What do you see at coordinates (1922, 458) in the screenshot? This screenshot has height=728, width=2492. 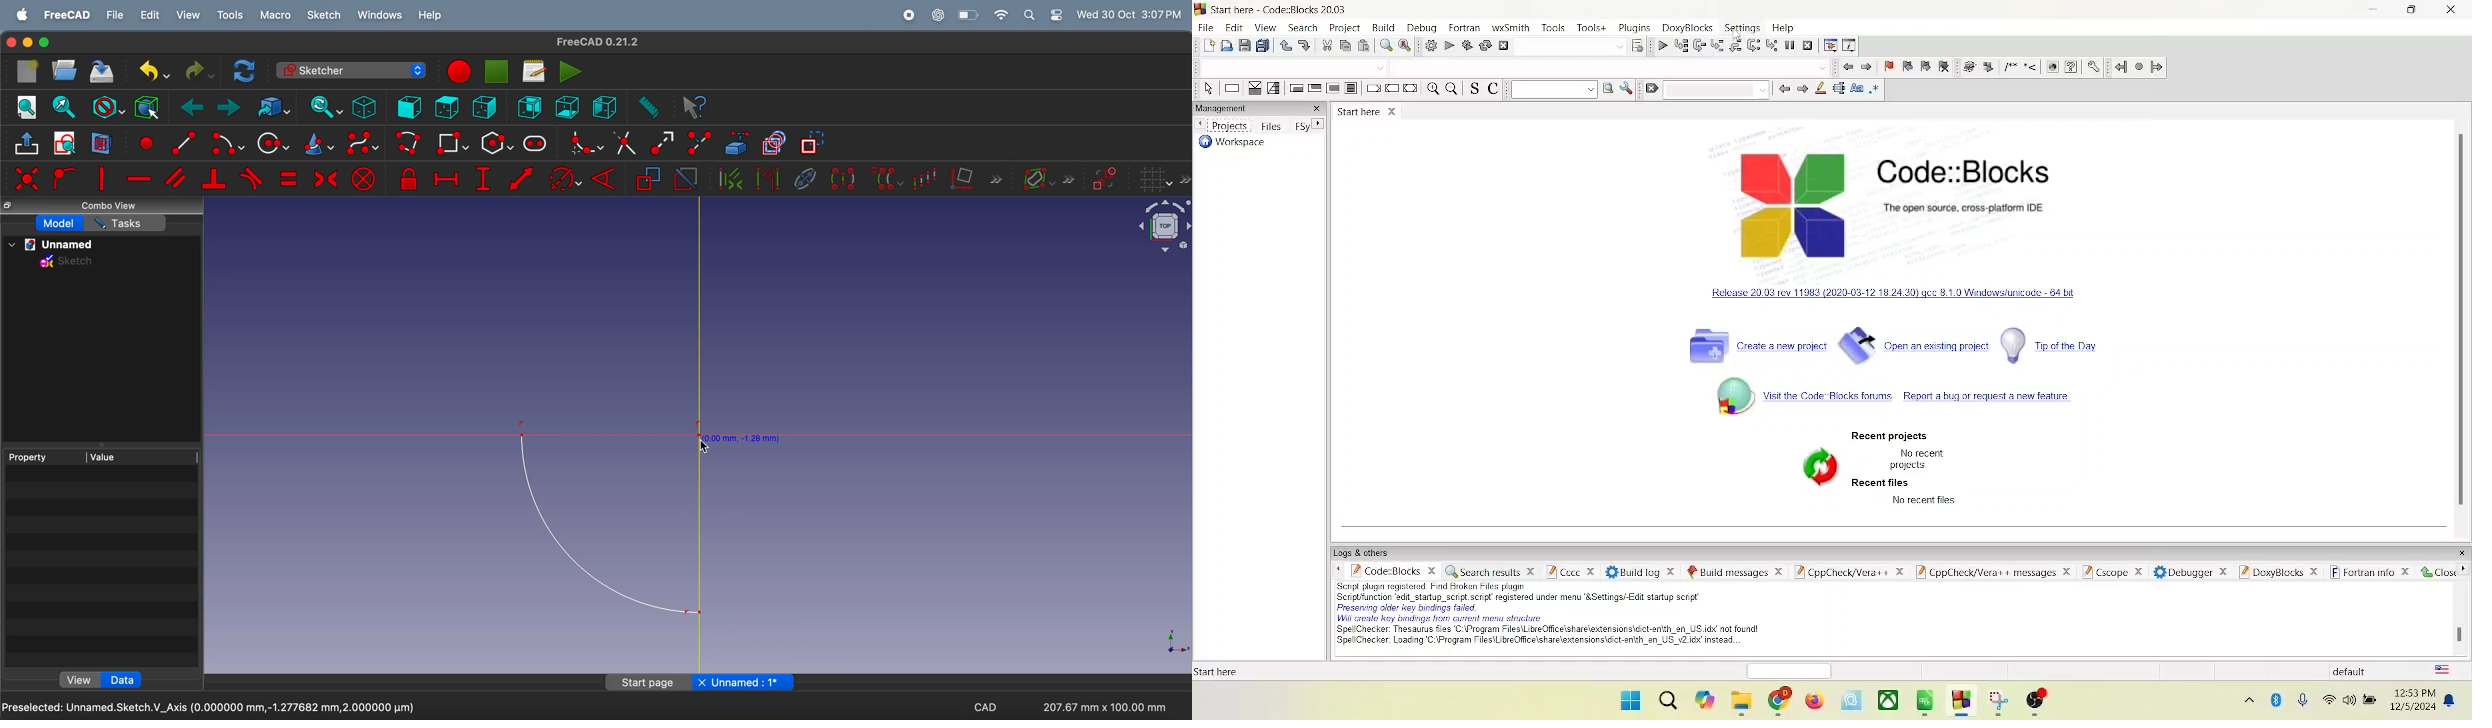 I see `text` at bounding box center [1922, 458].